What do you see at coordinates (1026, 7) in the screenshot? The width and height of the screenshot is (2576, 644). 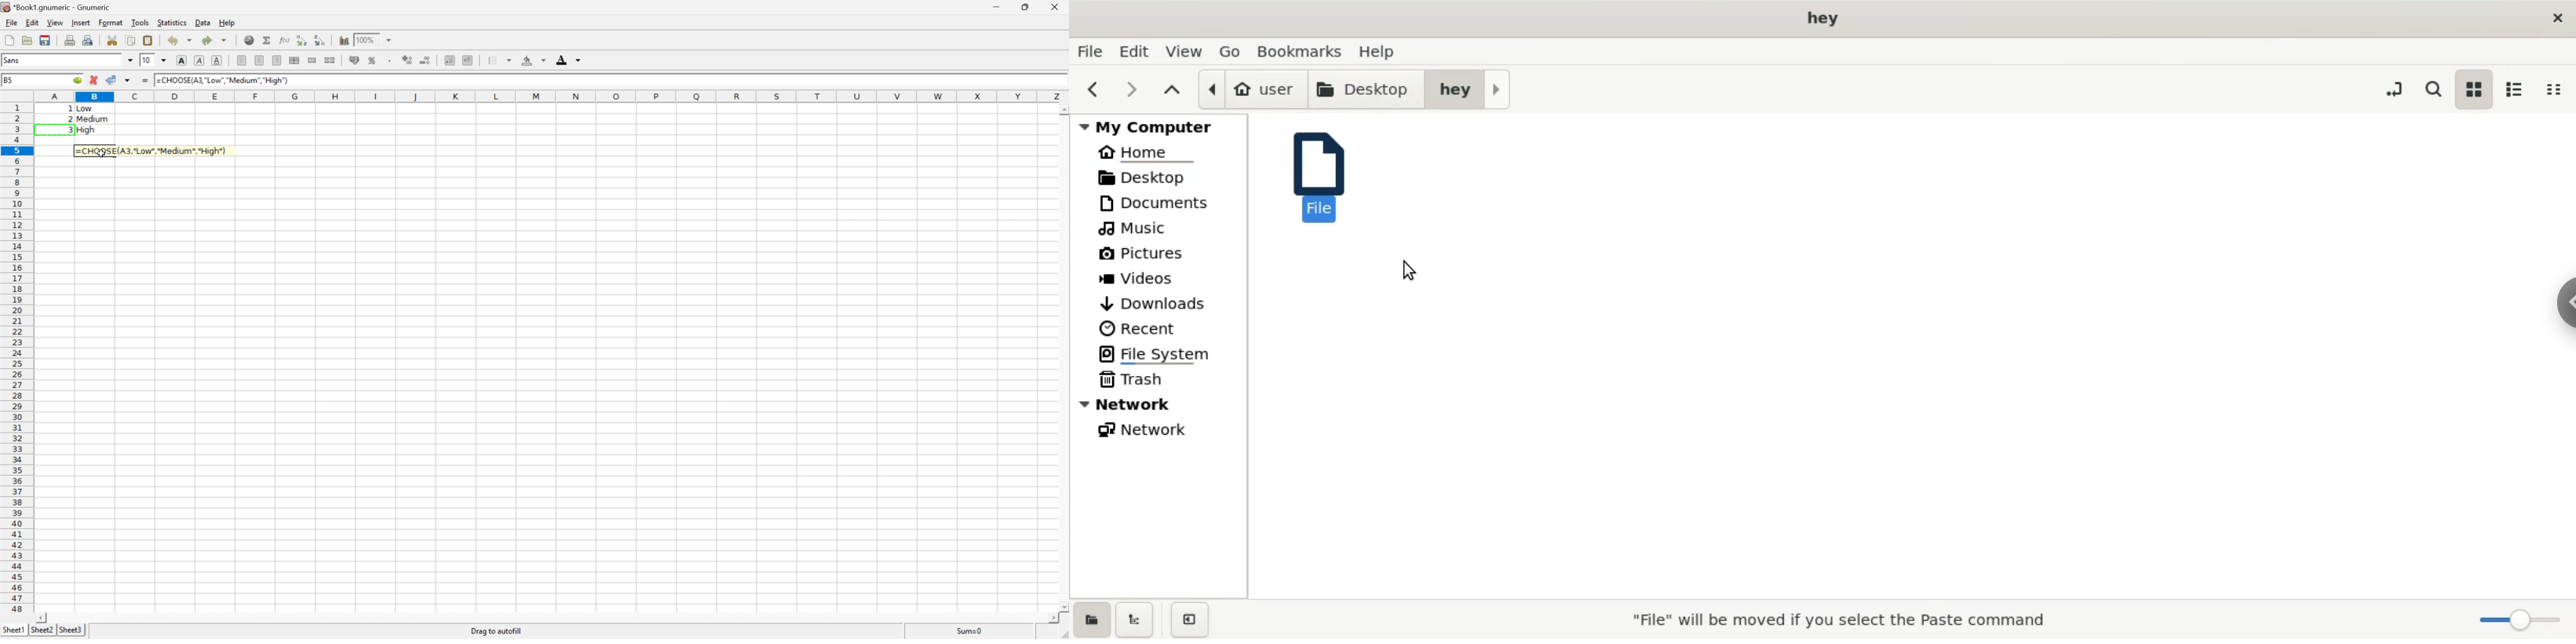 I see `Restore Down` at bounding box center [1026, 7].